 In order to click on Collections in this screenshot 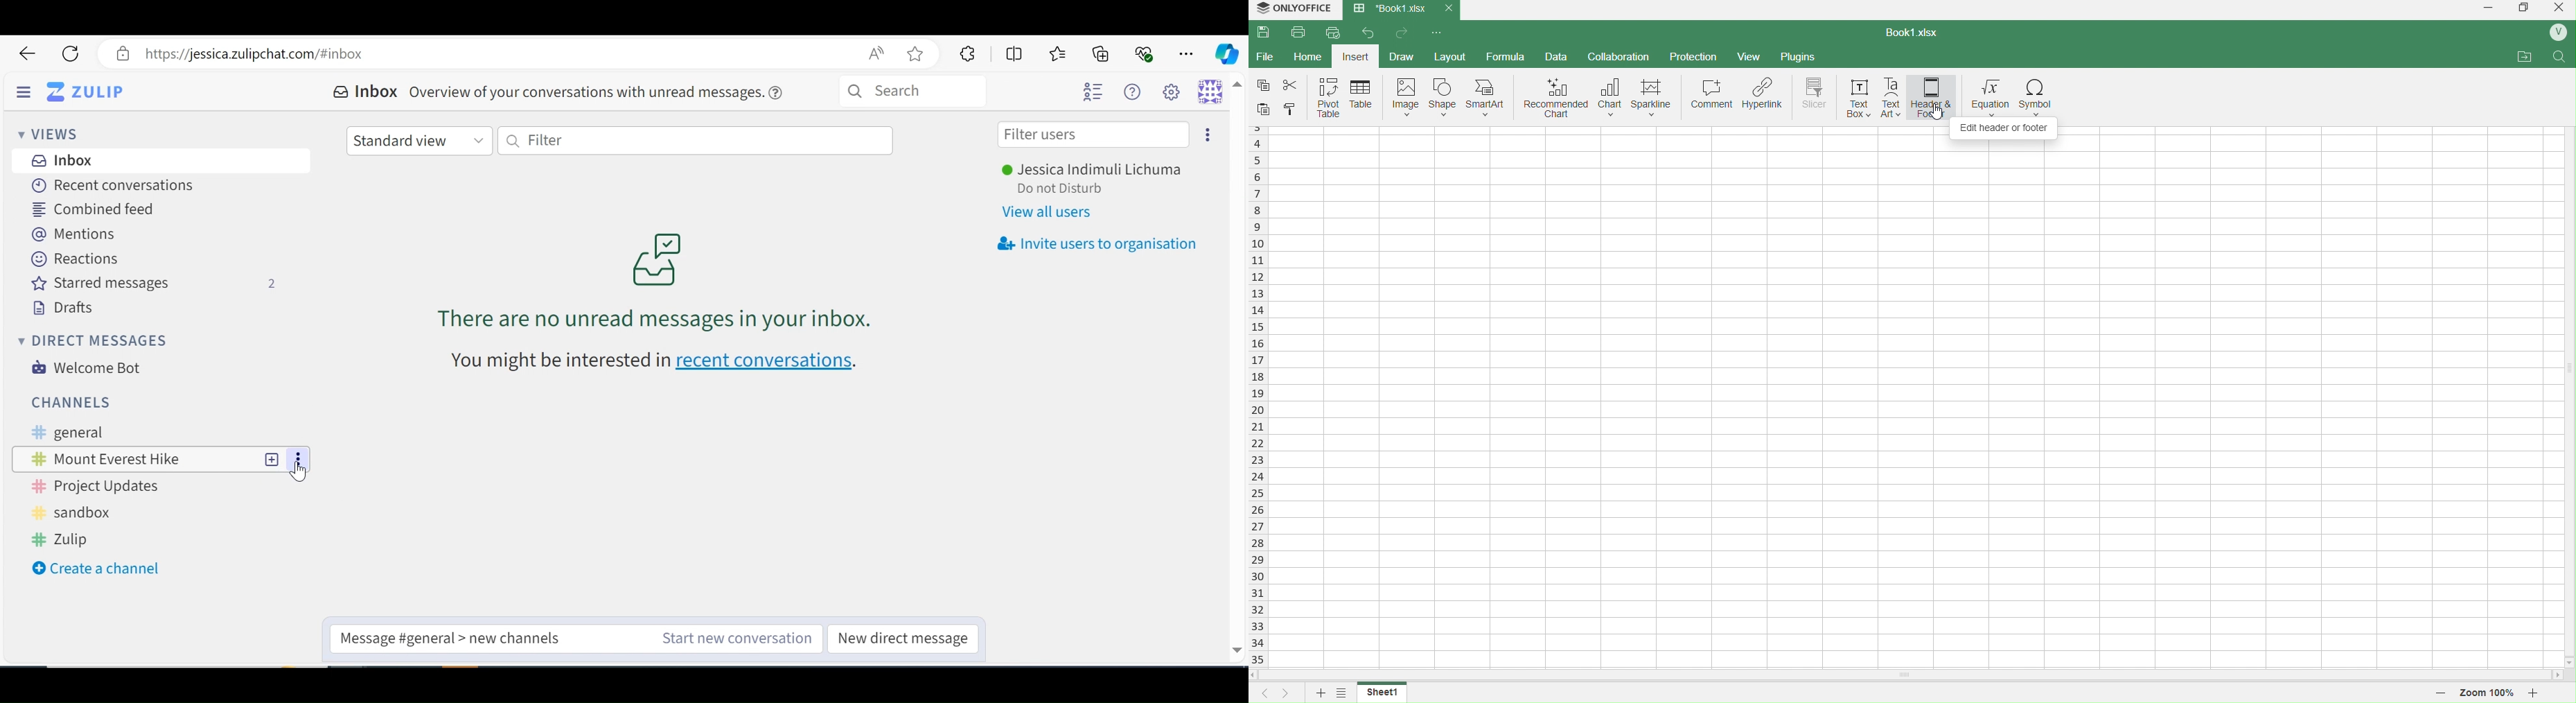, I will do `click(1103, 53)`.